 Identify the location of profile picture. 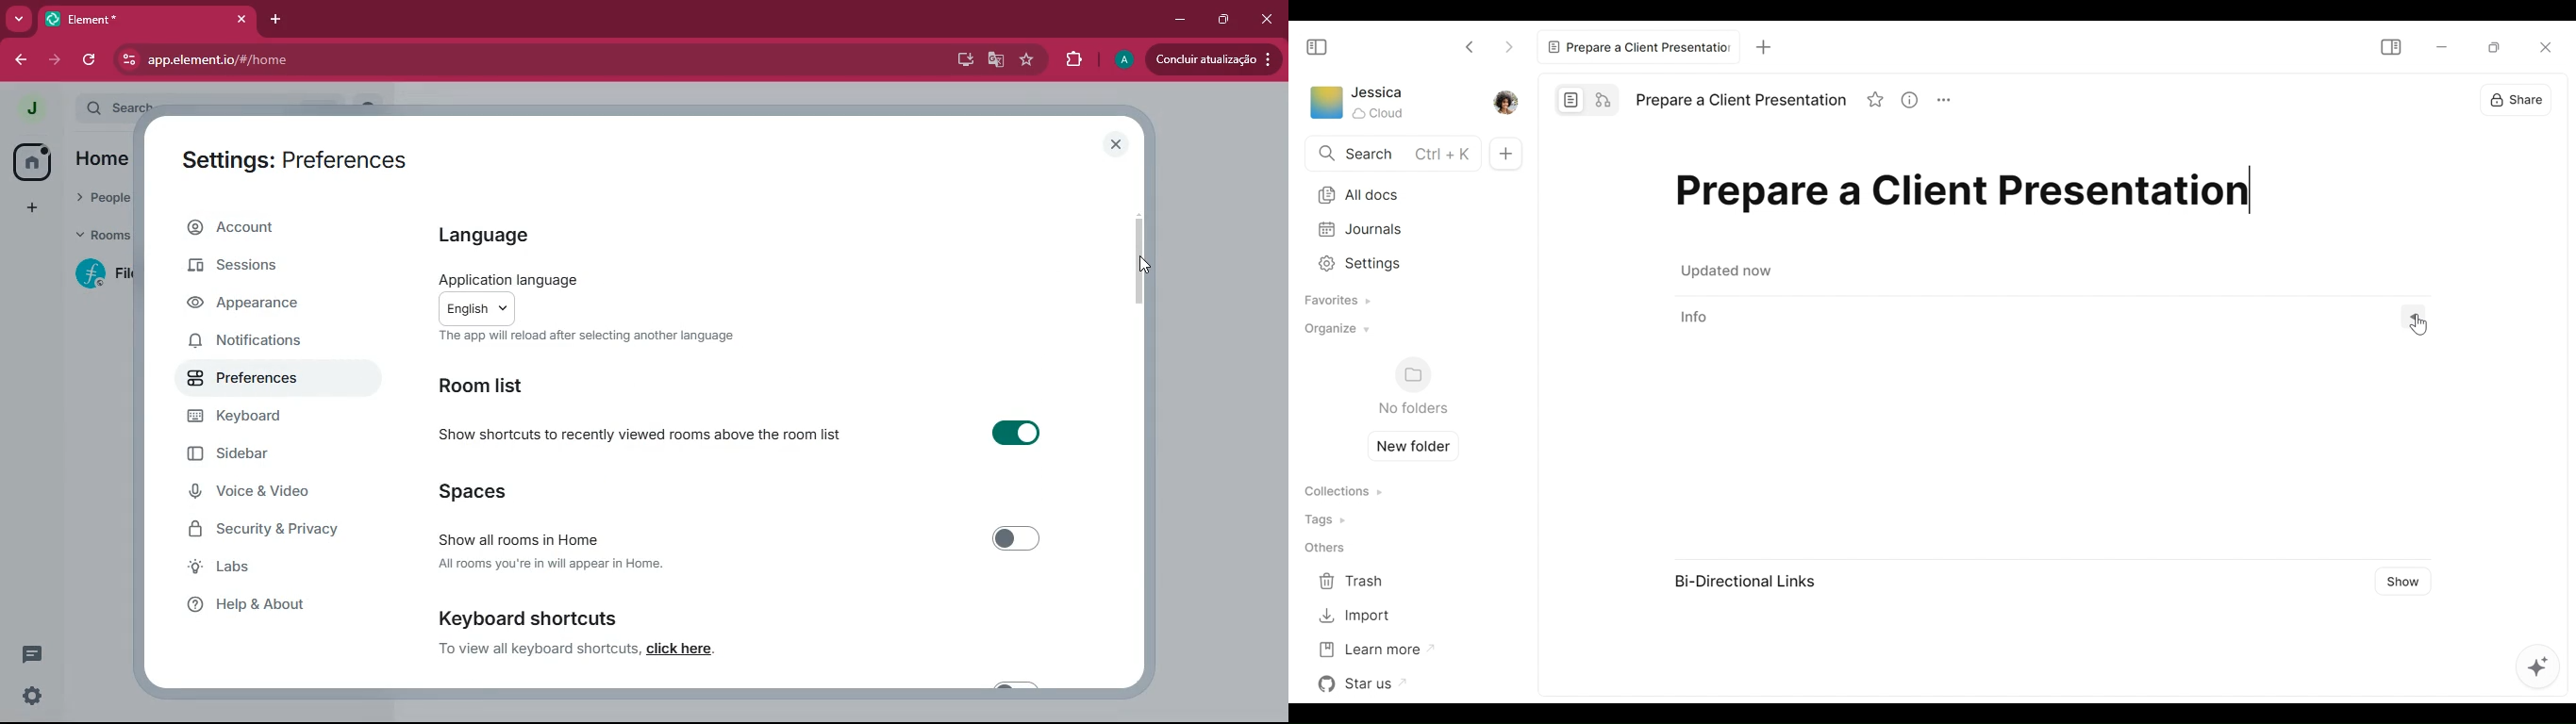
(1122, 60).